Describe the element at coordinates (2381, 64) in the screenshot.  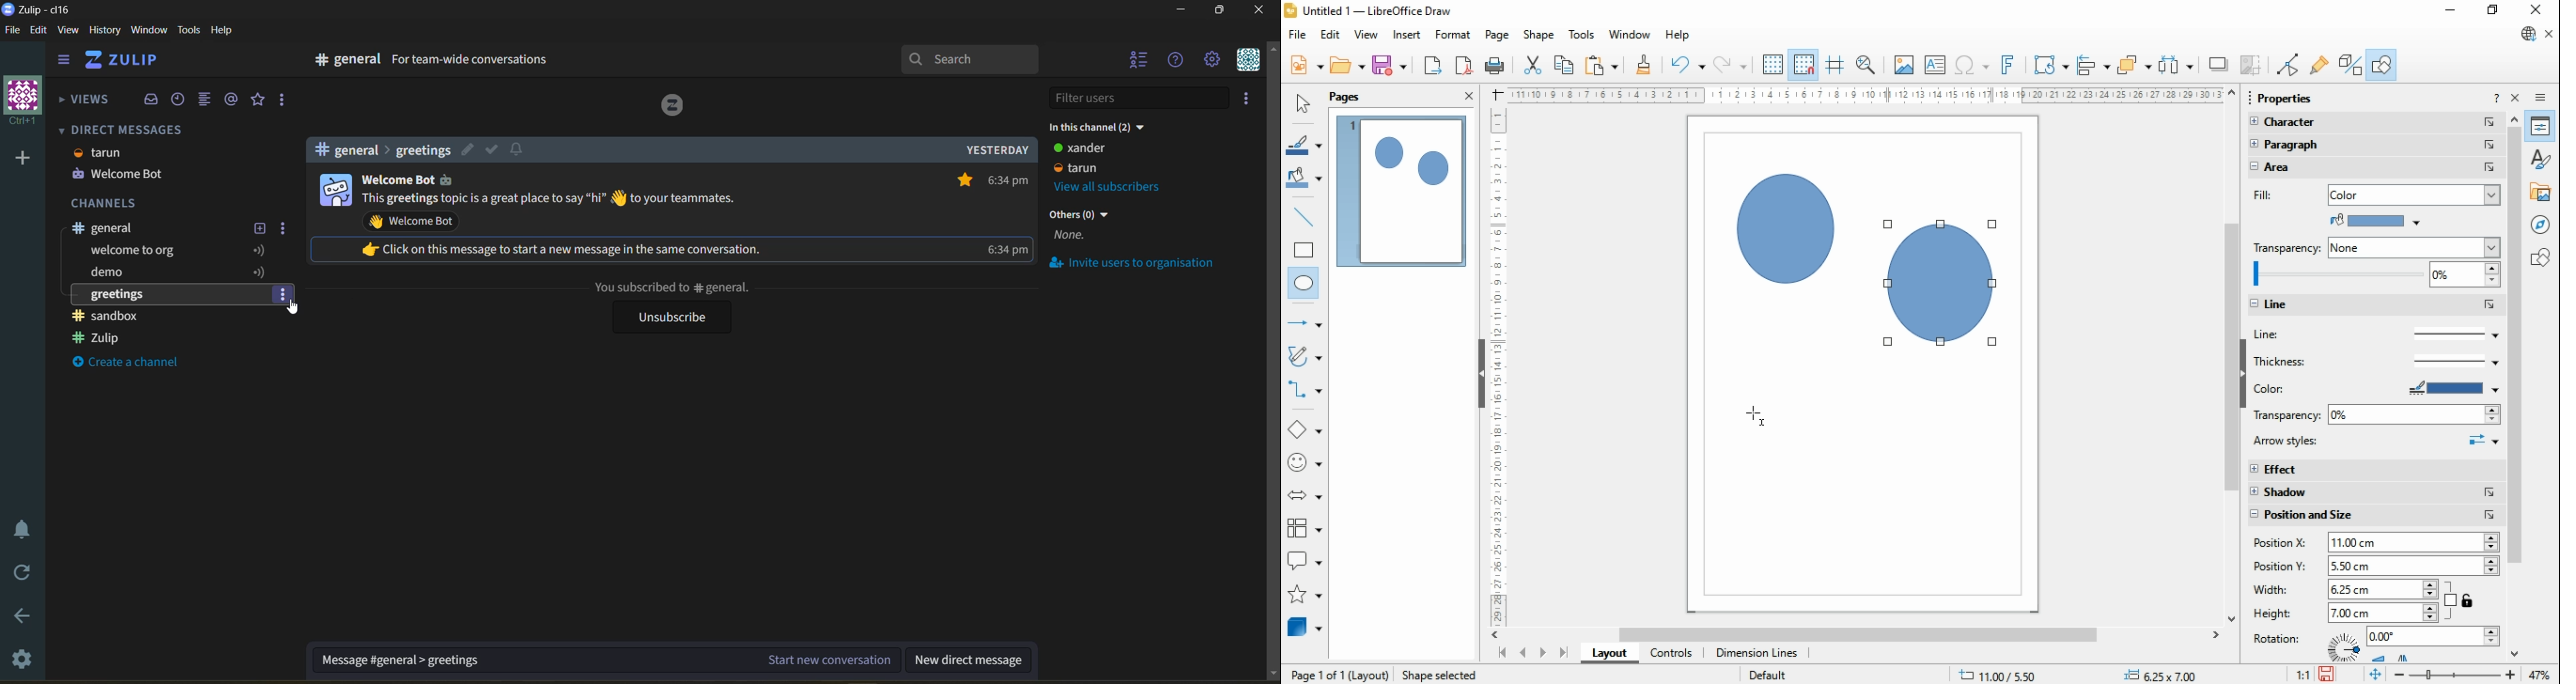
I see `show draw functions` at that location.